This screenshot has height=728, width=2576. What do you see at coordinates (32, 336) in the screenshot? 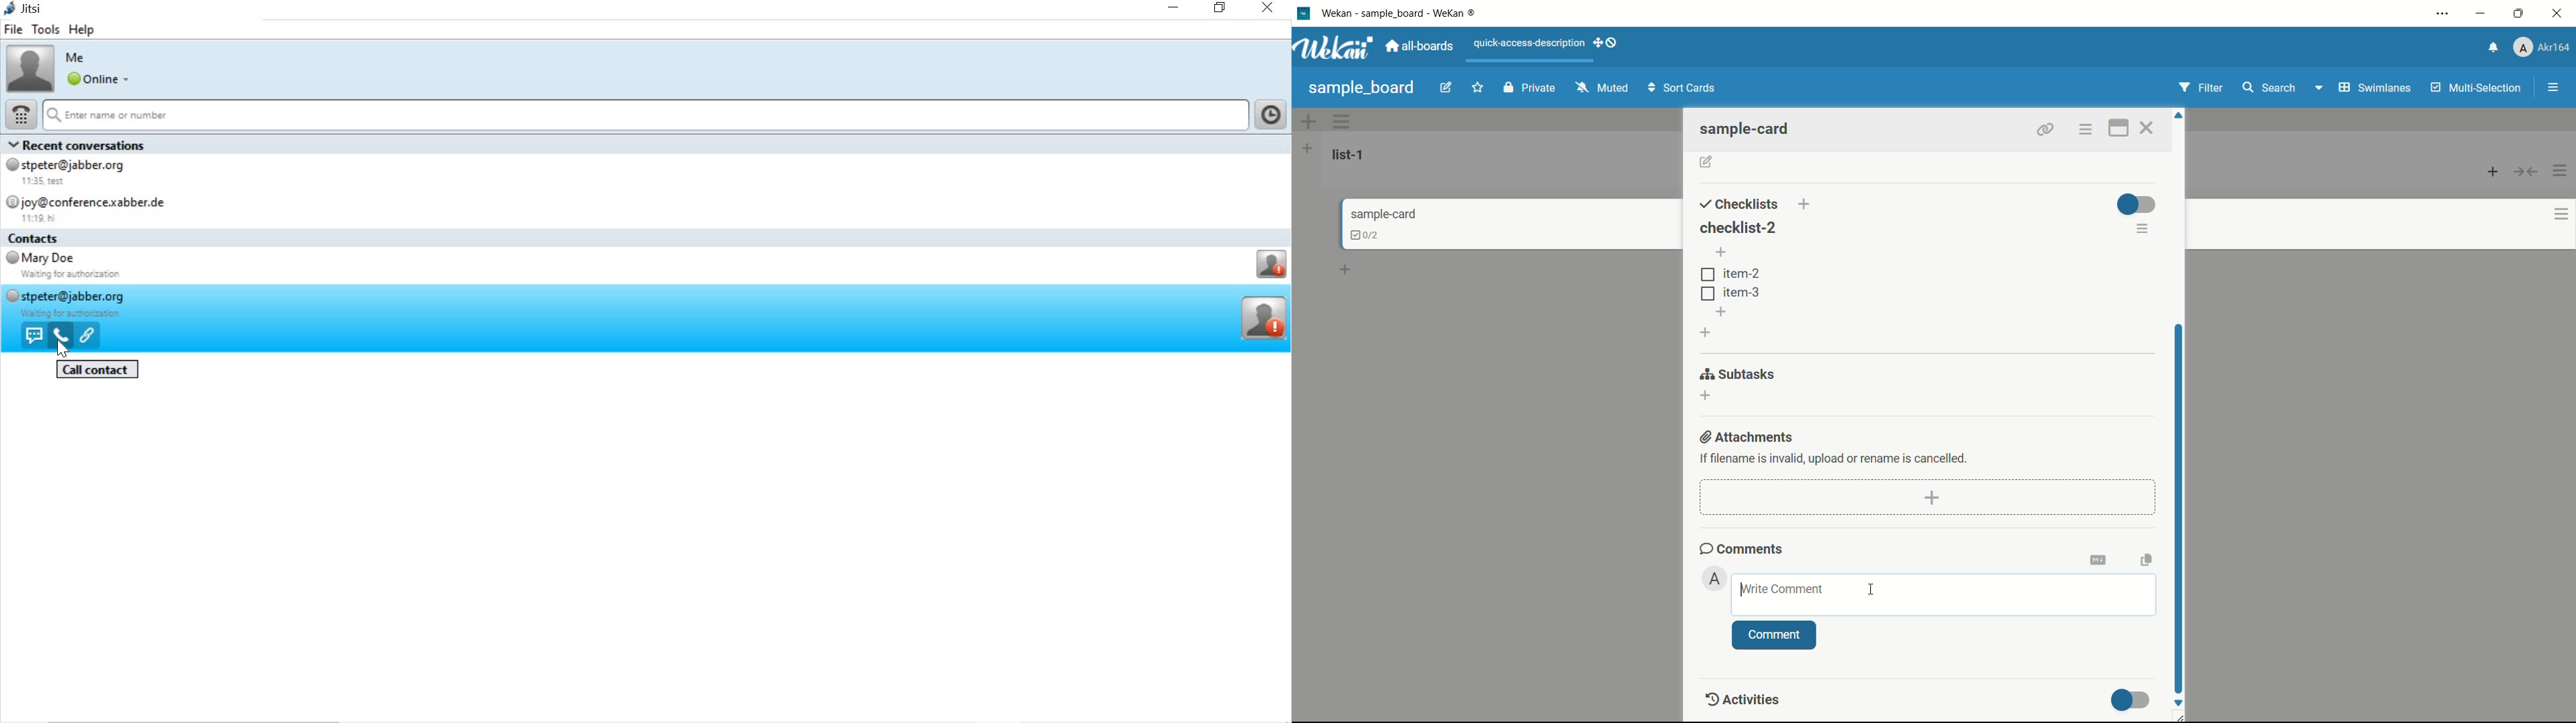
I see `send message` at bounding box center [32, 336].